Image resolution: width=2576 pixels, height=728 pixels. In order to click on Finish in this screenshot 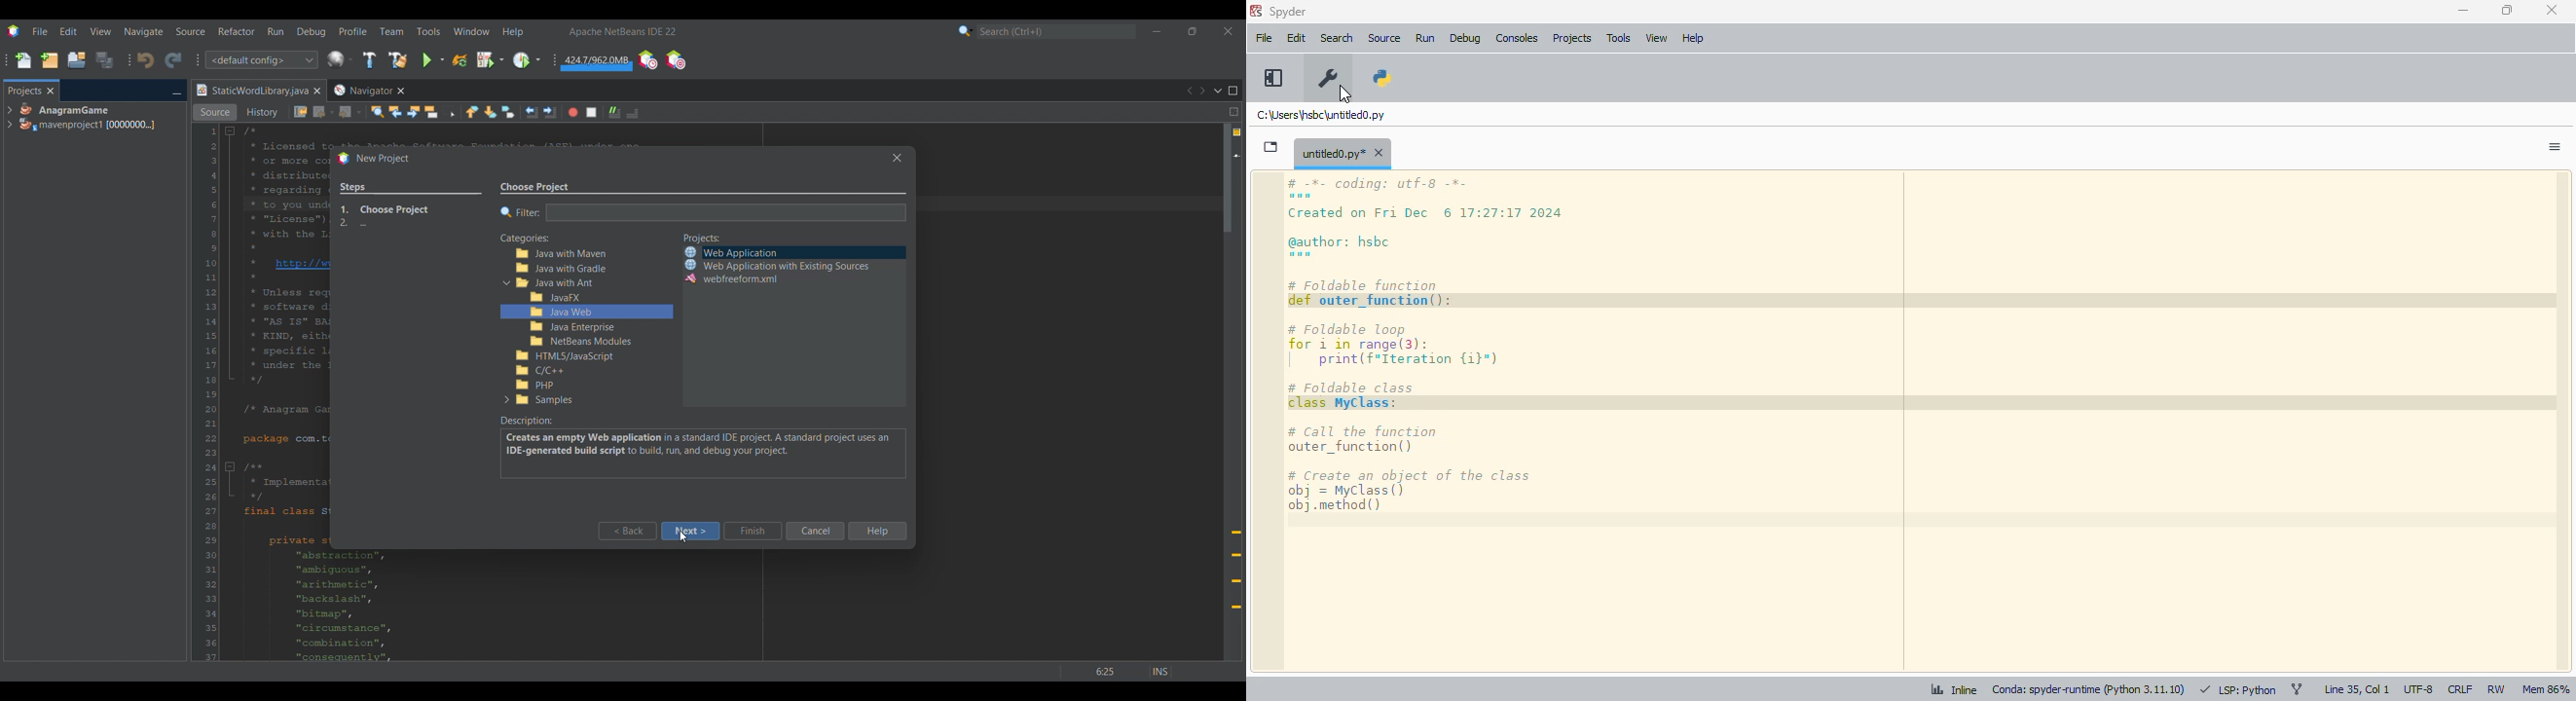, I will do `click(753, 531)`.